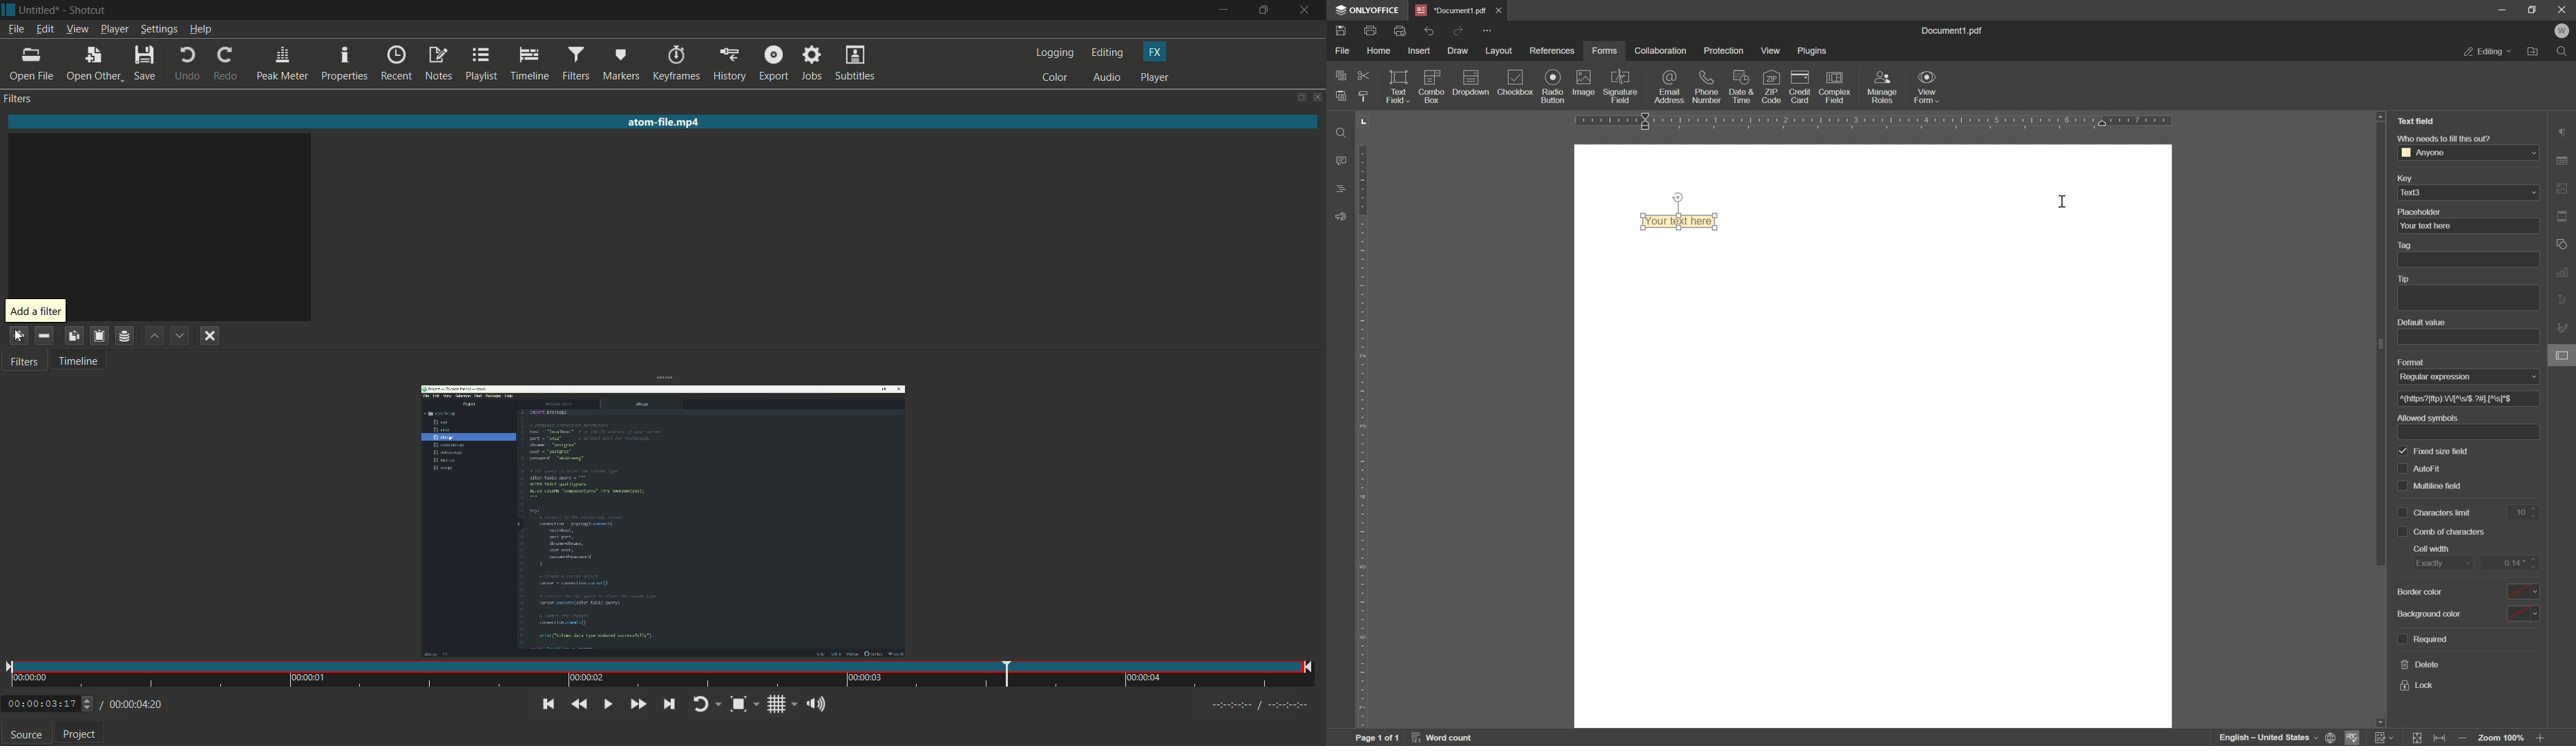 This screenshot has width=2576, height=756. I want to click on multiline field, so click(2439, 465).